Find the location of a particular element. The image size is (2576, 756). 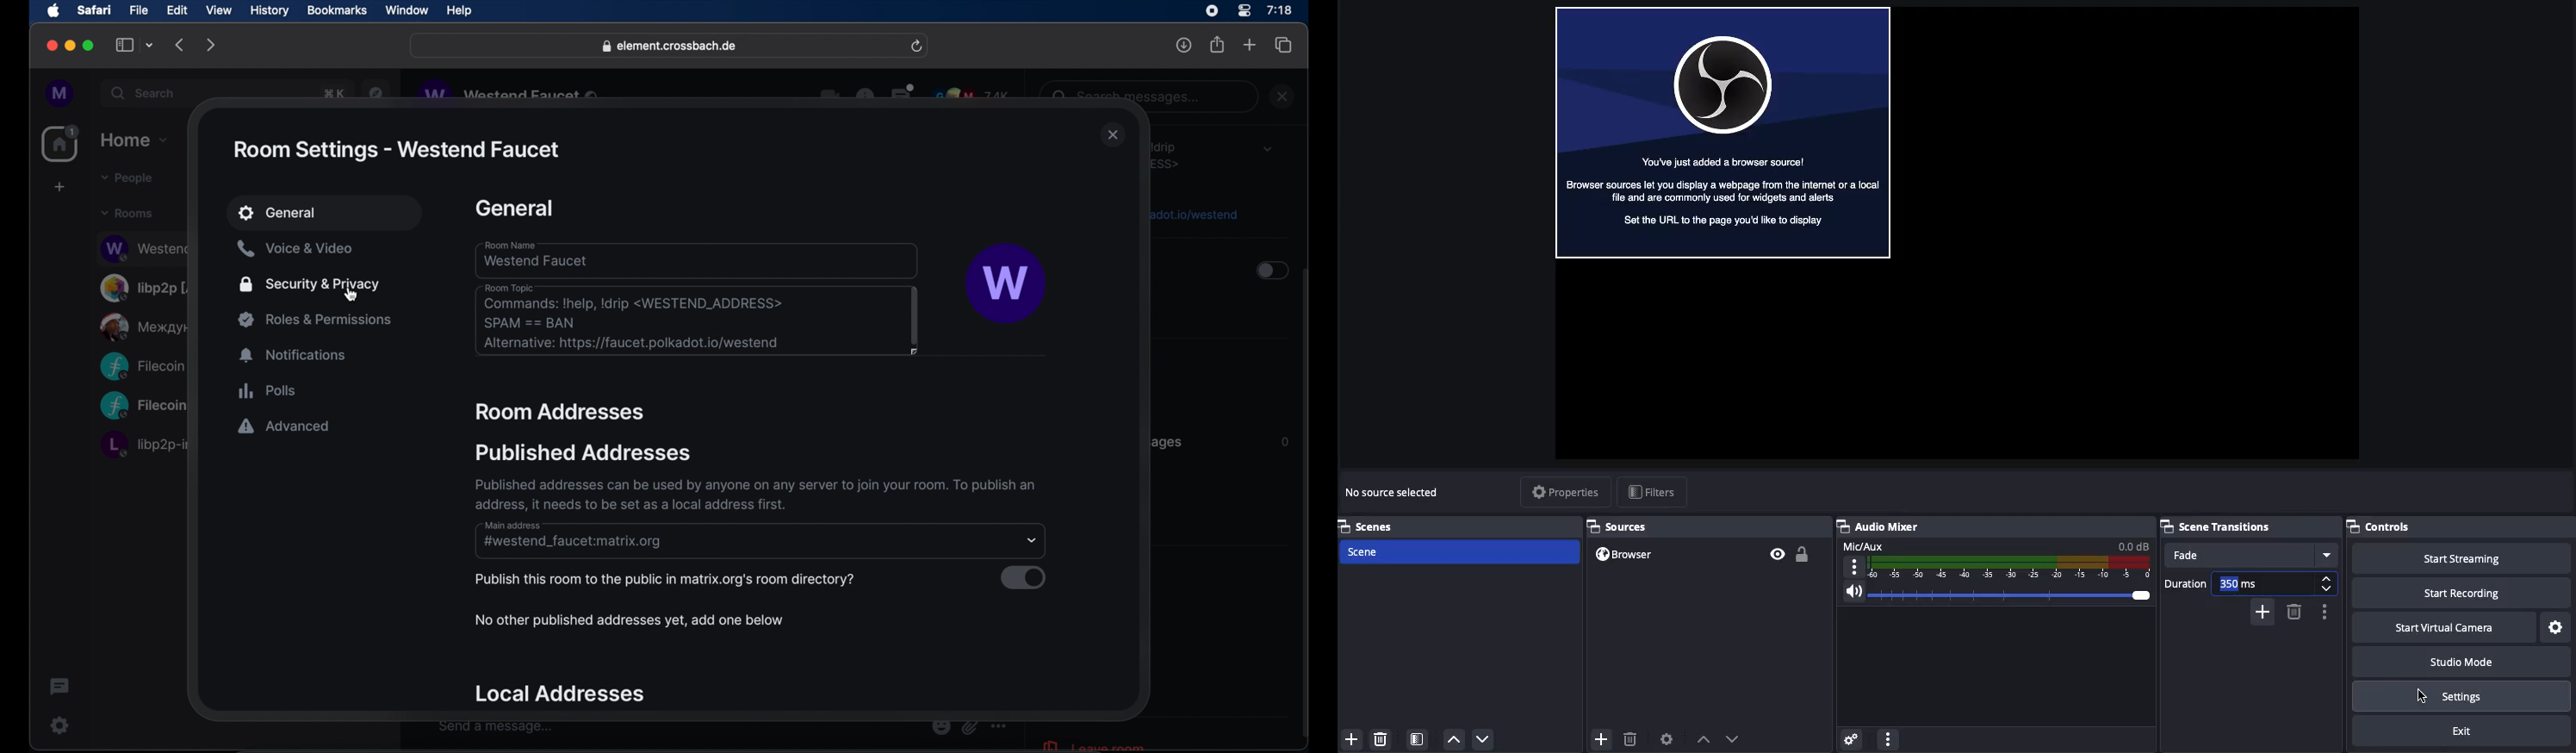

Volume is located at coordinates (1995, 592).